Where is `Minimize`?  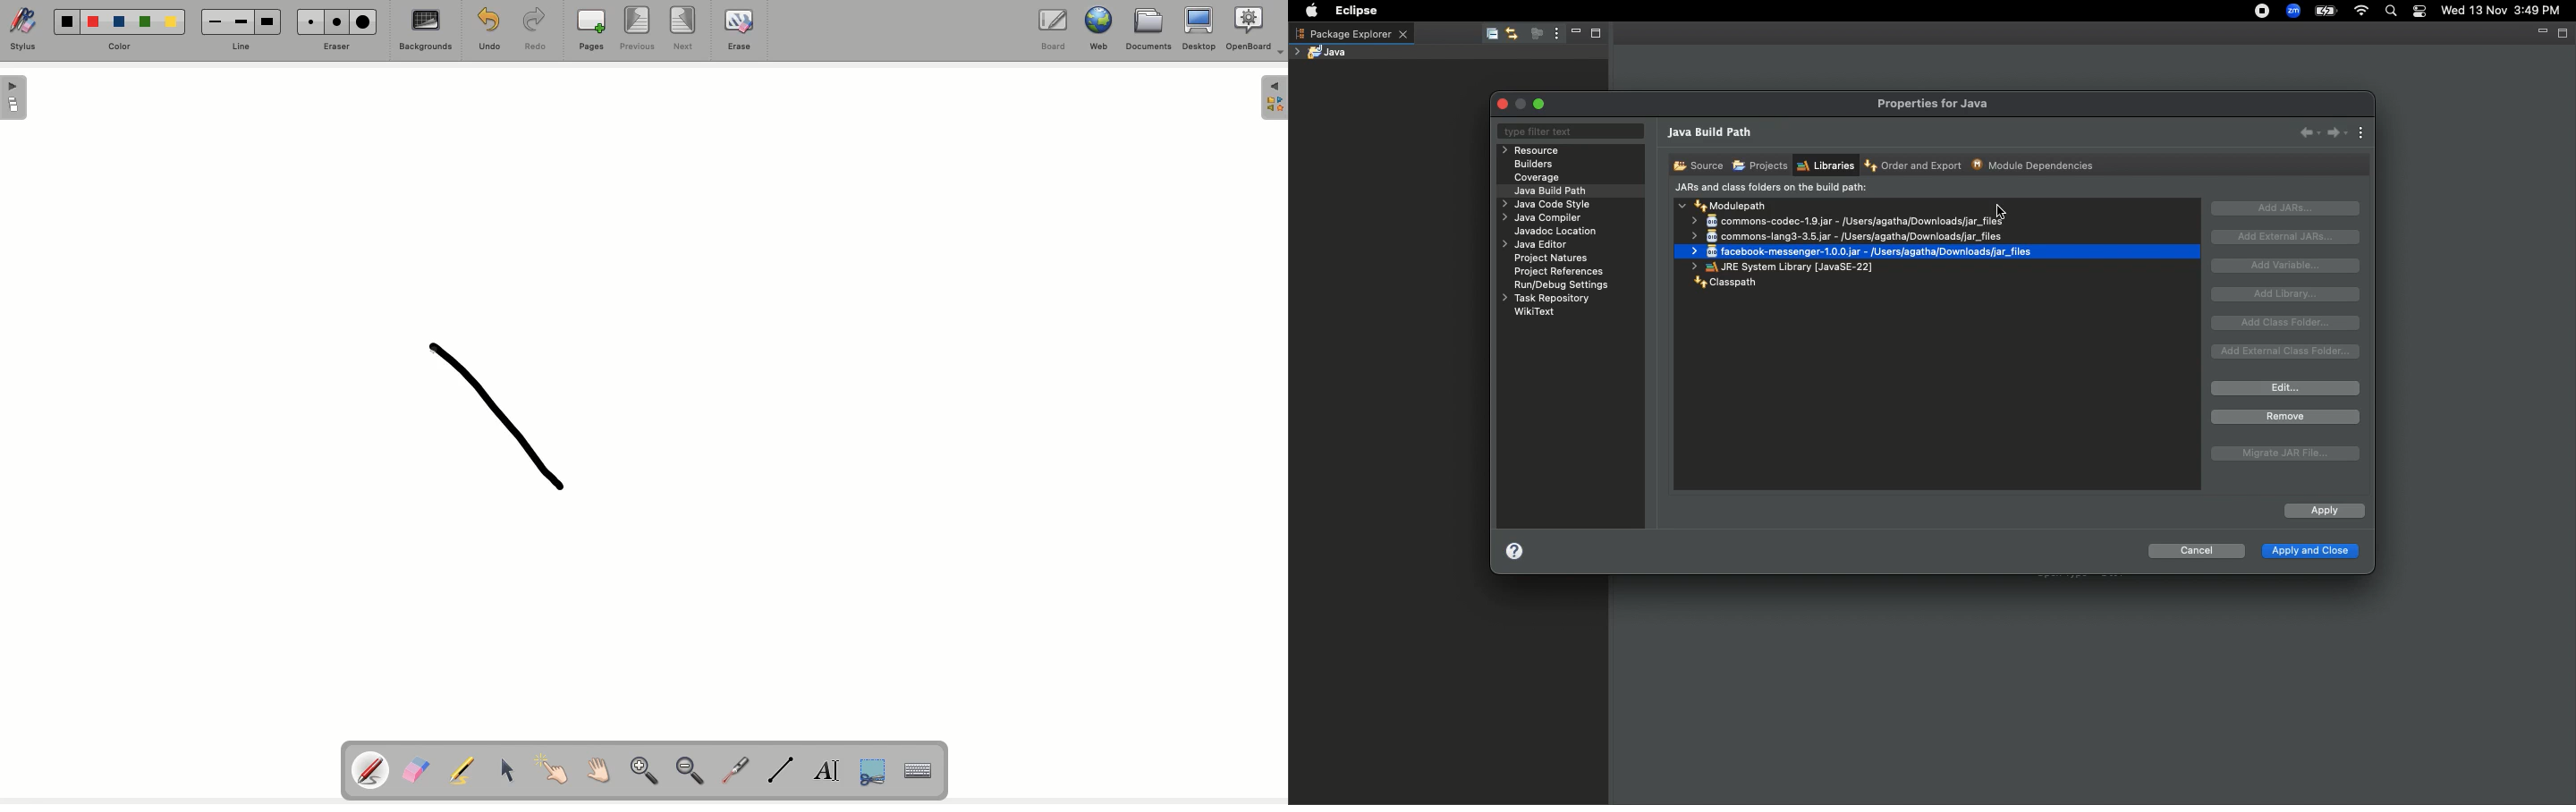
Minimize is located at coordinates (2540, 35).